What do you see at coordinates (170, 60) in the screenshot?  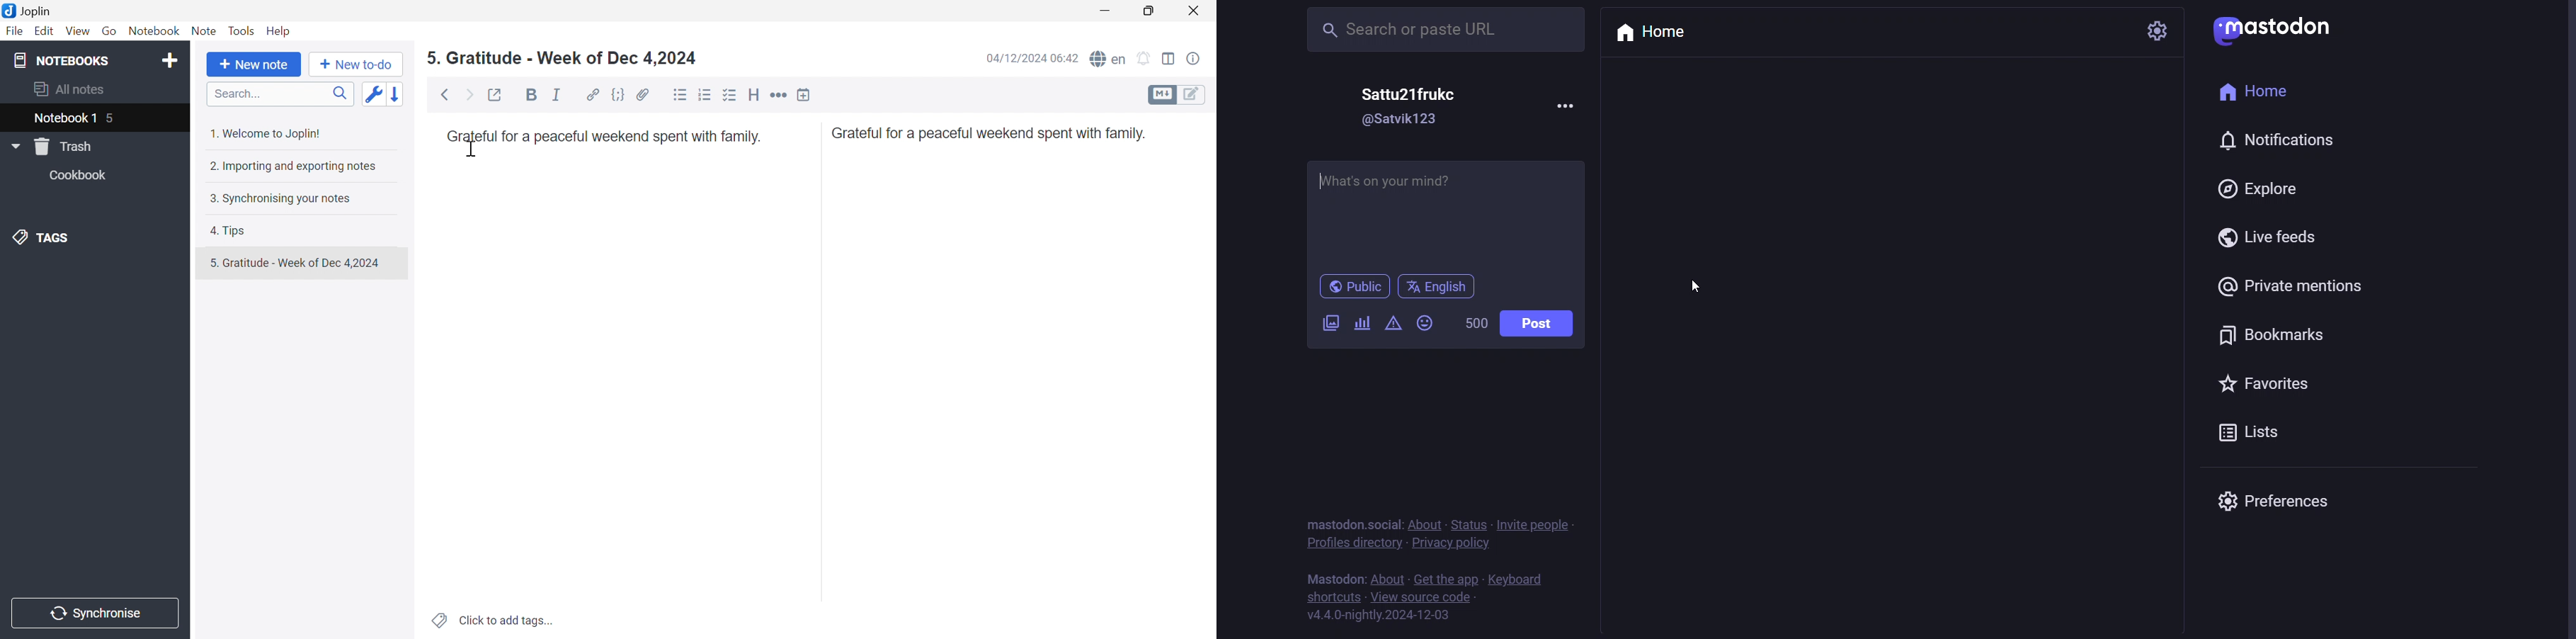 I see `Add notebook` at bounding box center [170, 60].